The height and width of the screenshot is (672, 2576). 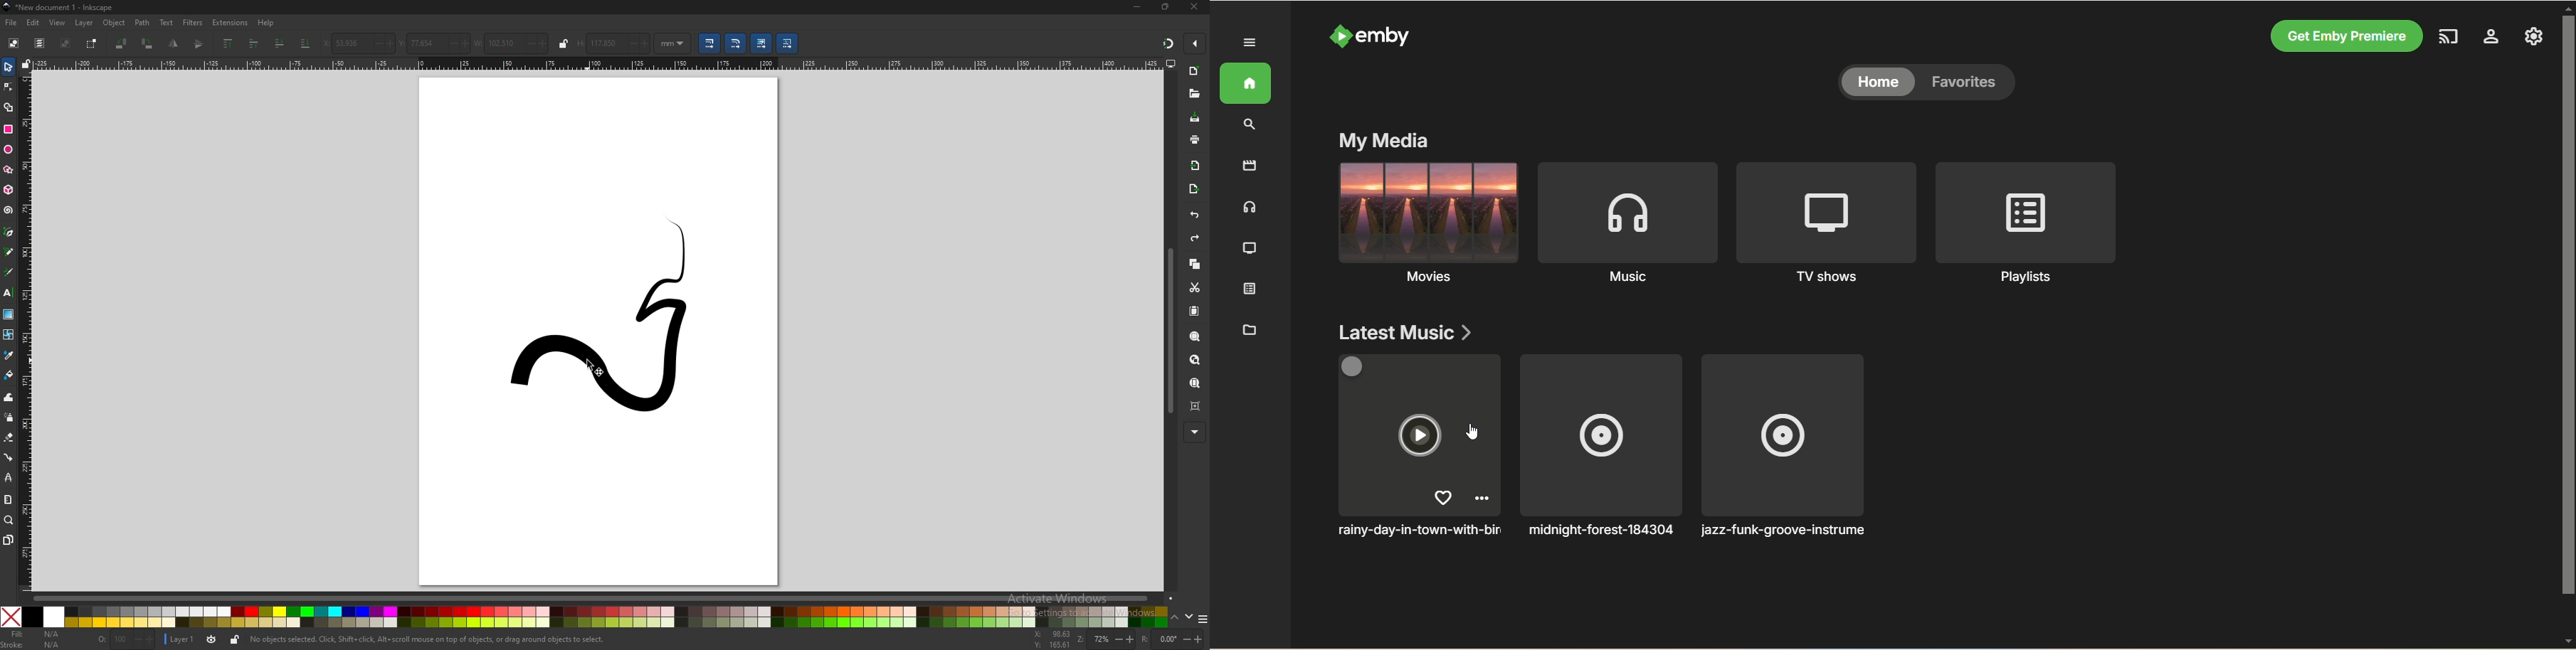 I want to click on MOUSE POINTER, so click(x=600, y=369).